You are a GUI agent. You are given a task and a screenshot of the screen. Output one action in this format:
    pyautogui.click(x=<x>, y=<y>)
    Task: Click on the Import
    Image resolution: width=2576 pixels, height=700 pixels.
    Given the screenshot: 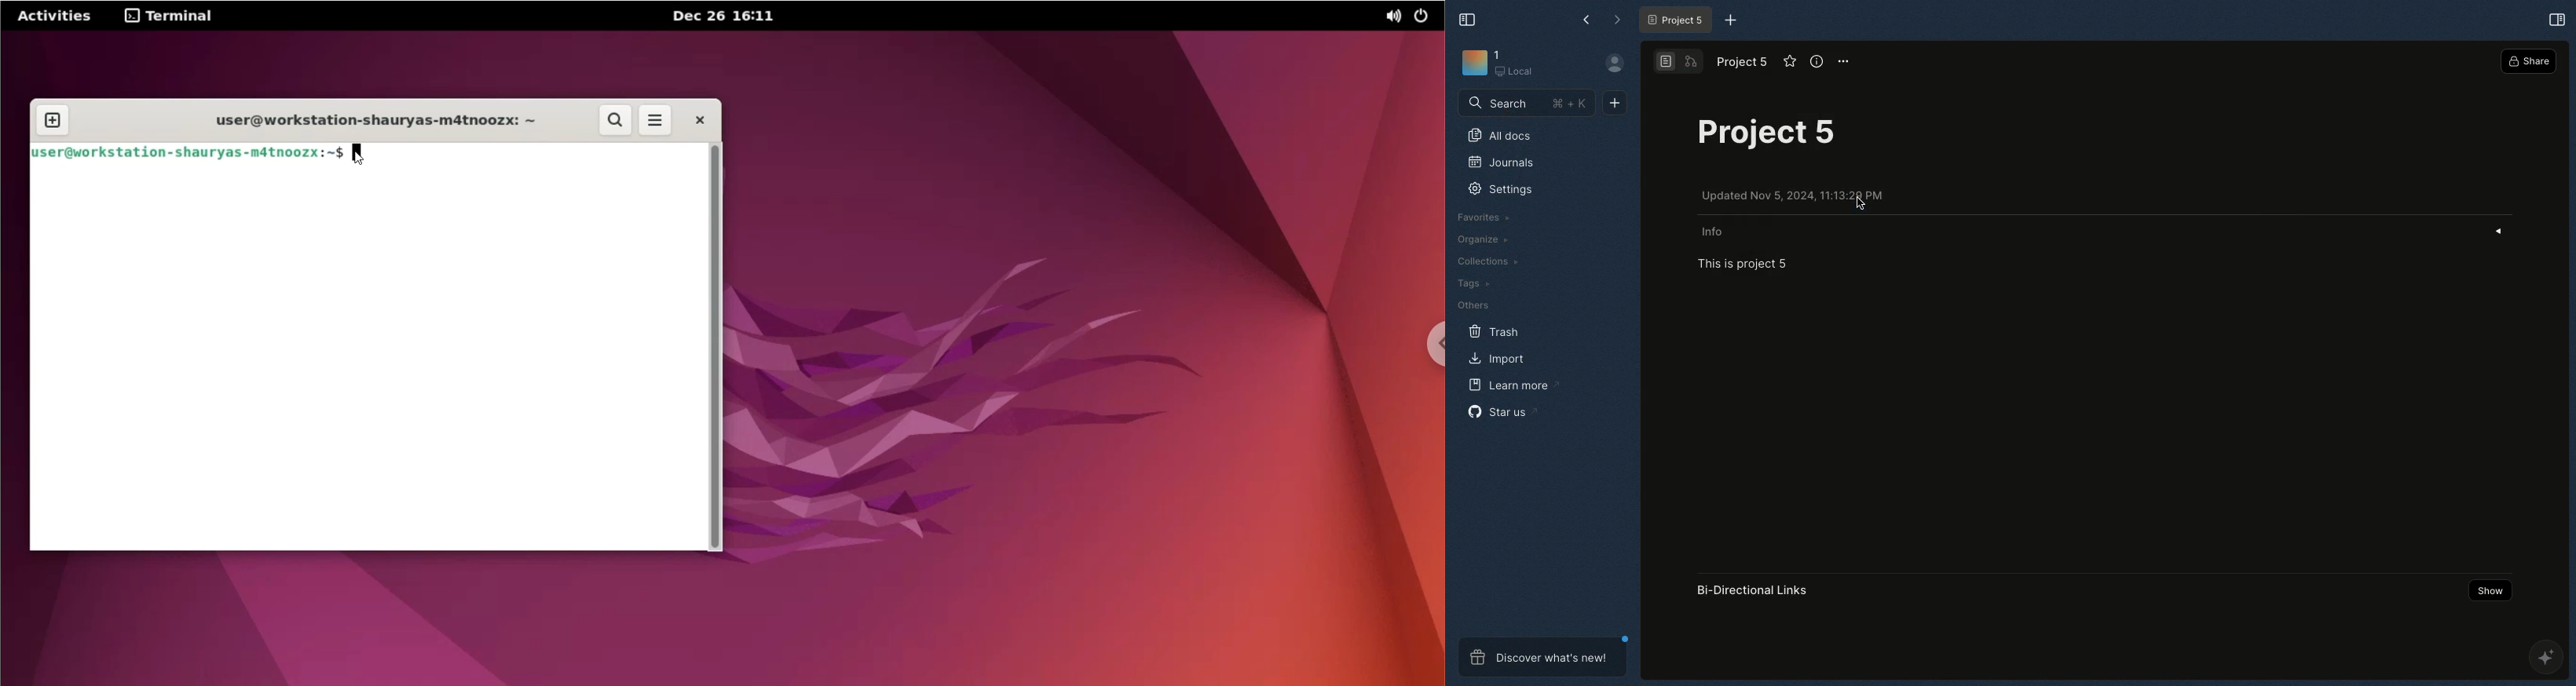 What is the action you would take?
    pyautogui.click(x=1497, y=358)
    